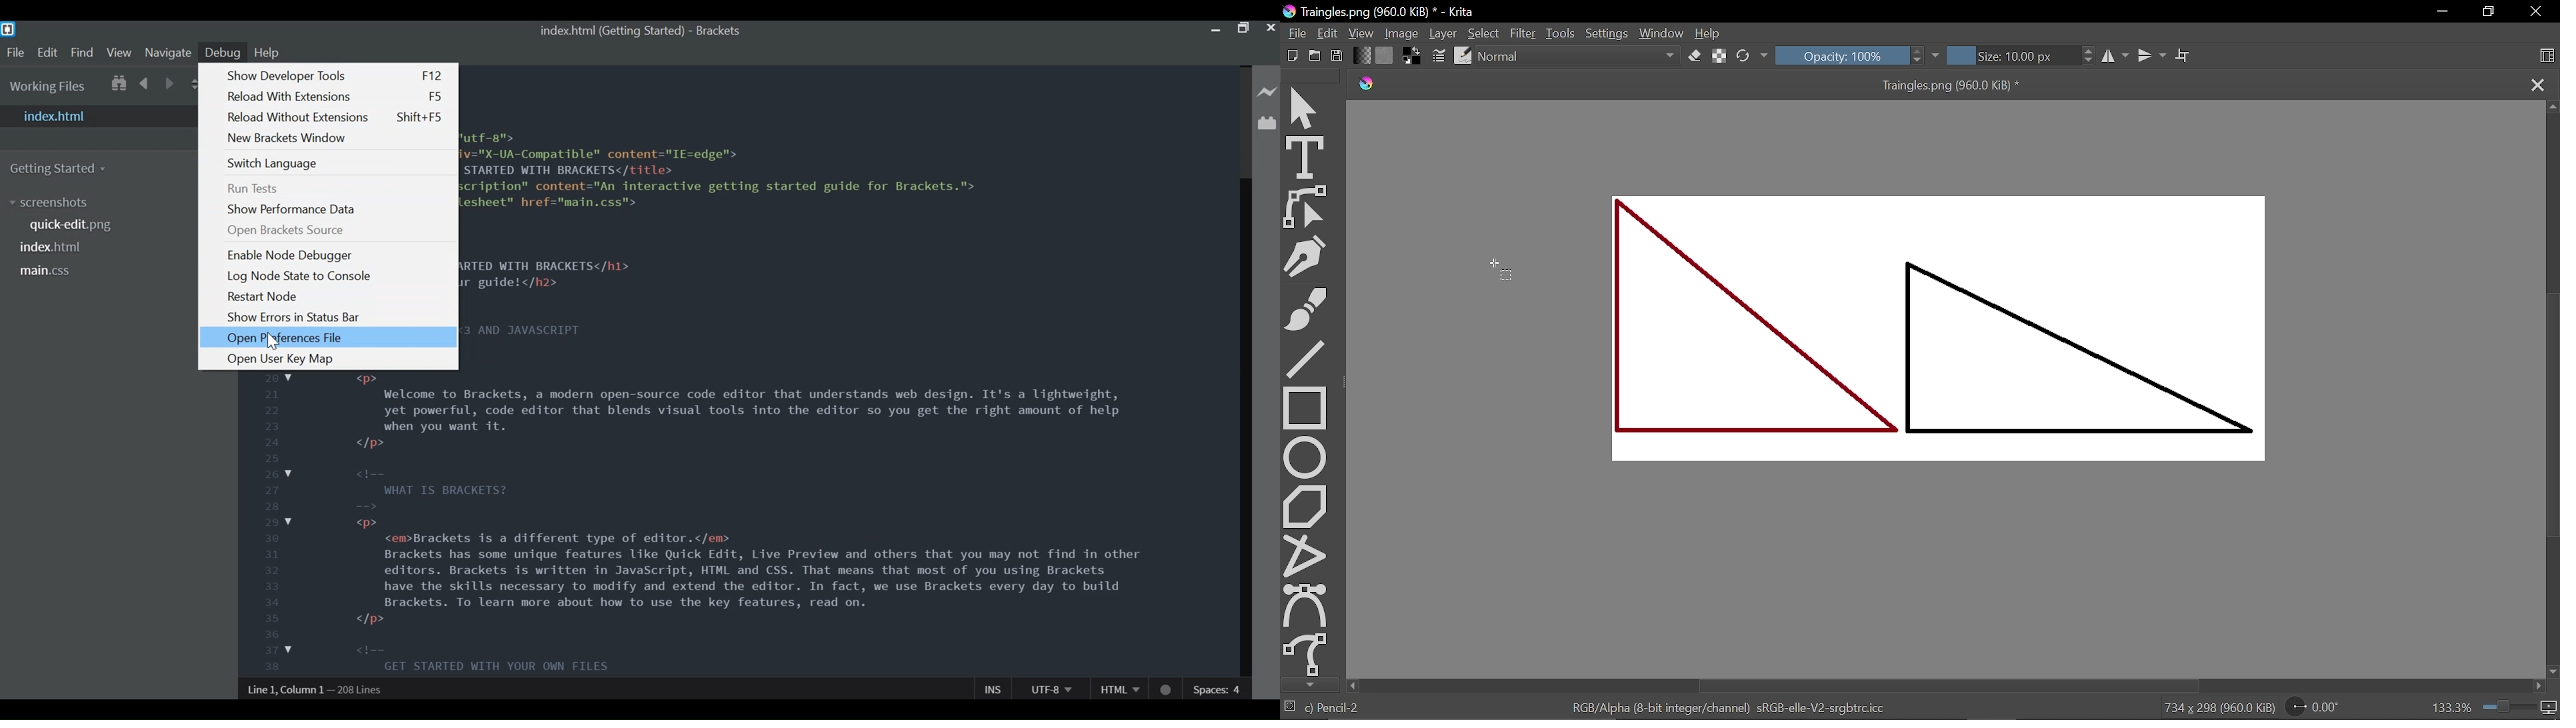 This screenshot has width=2576, height=728. Describe the element at coordinates (1271, 29) in the screenshot. I see `Close` at that location.